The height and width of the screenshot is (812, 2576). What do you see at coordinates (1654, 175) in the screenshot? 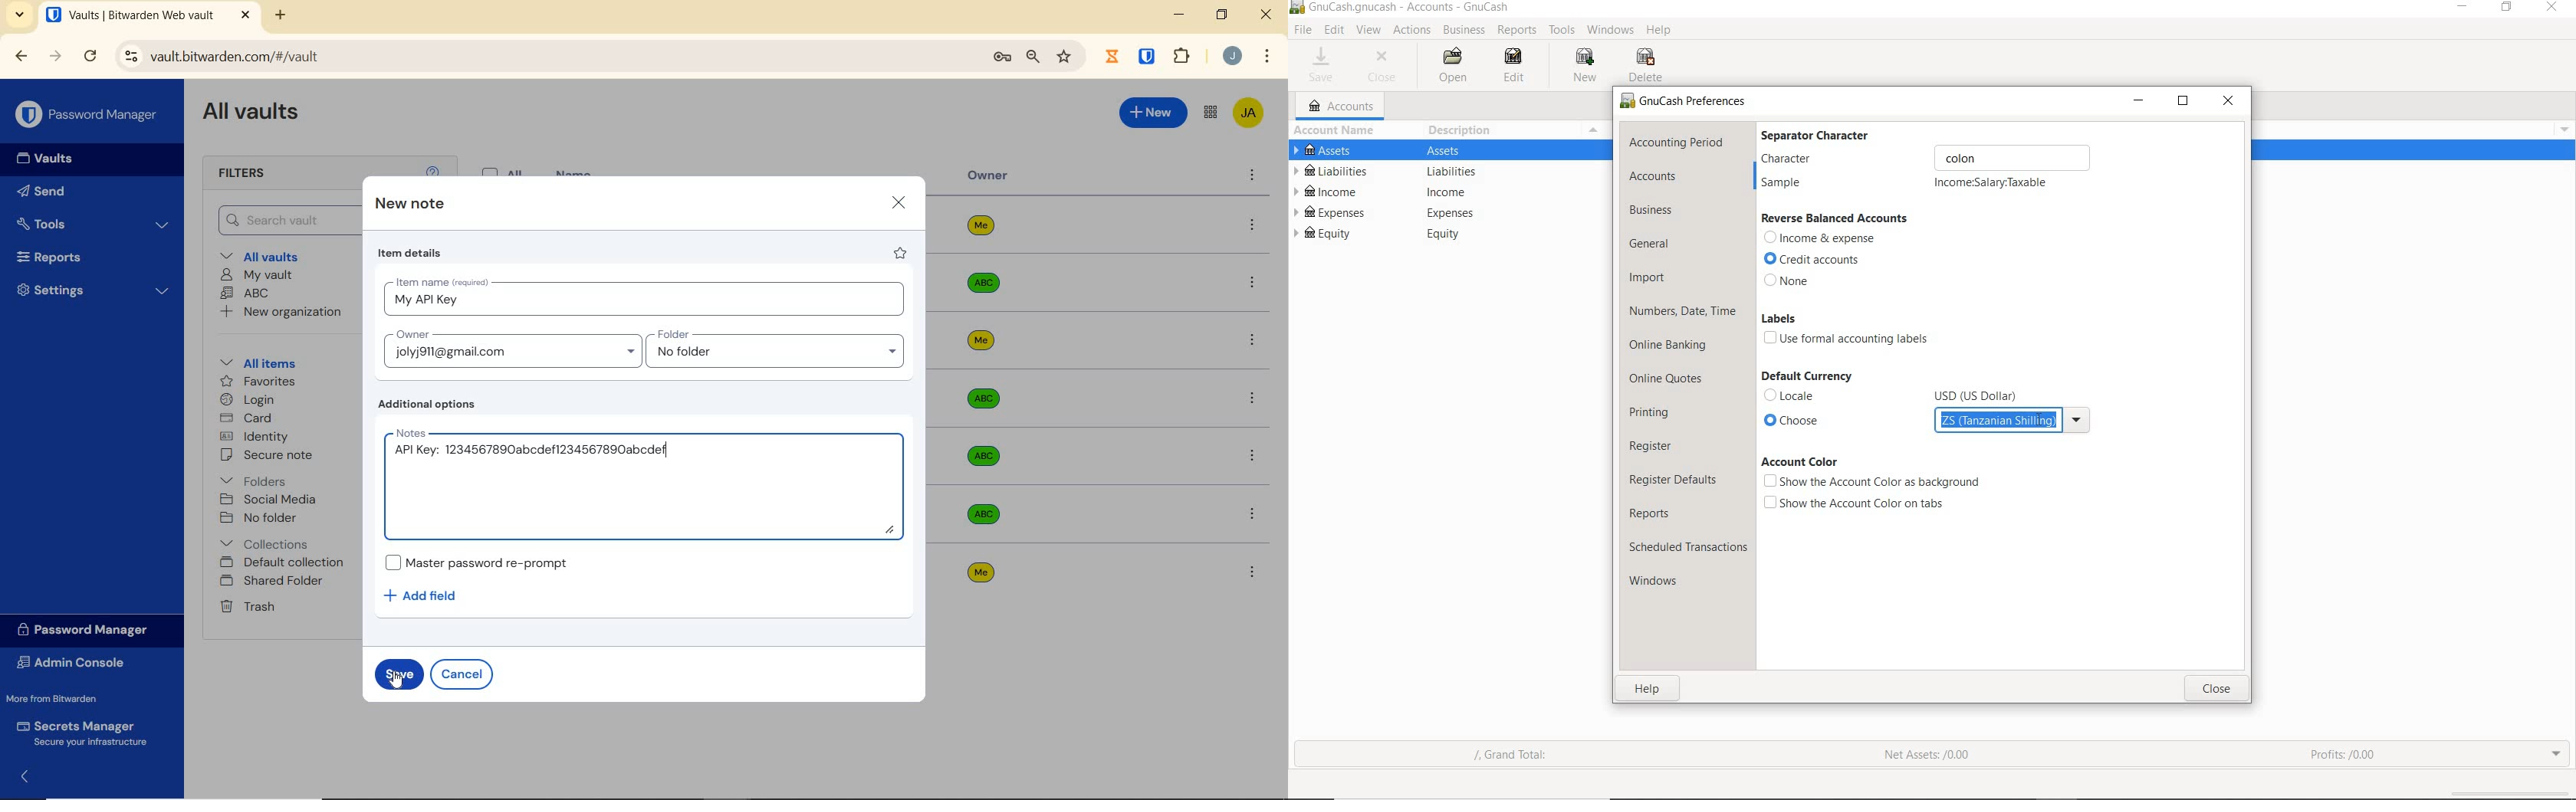
I see `accounts` at bounding box center [1654, 175].